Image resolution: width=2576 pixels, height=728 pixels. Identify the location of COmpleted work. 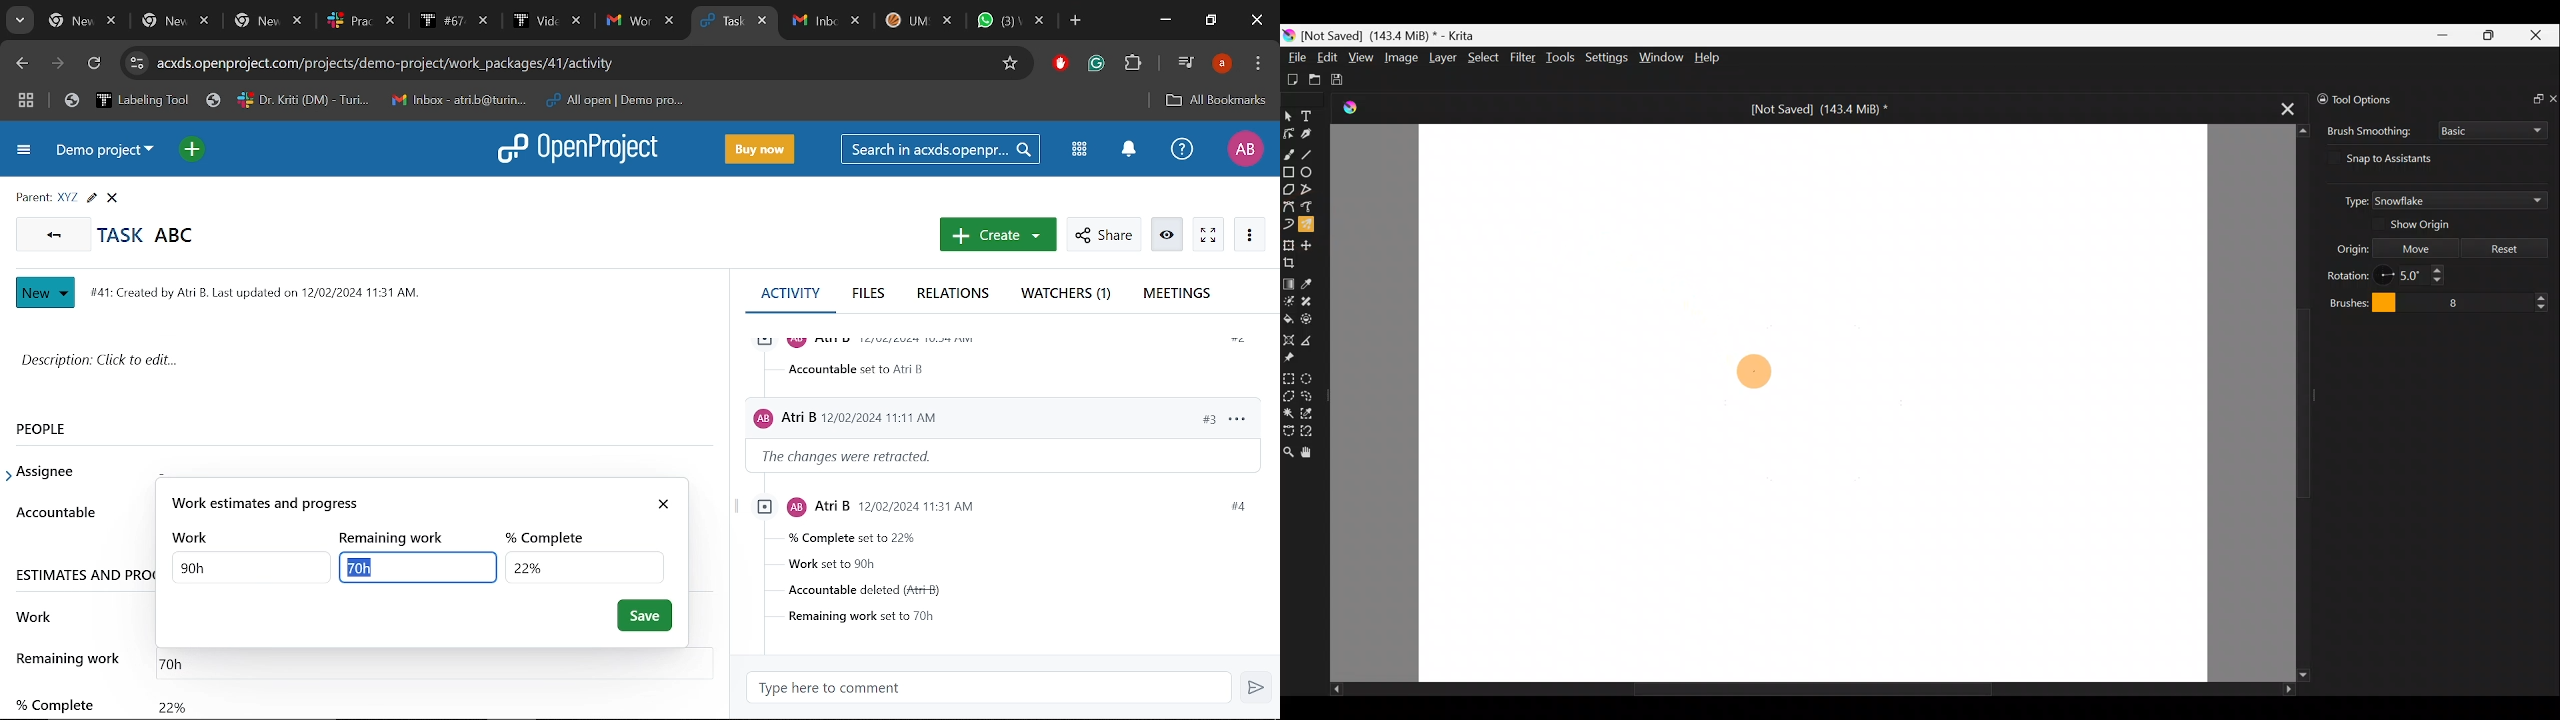
(583, 566).